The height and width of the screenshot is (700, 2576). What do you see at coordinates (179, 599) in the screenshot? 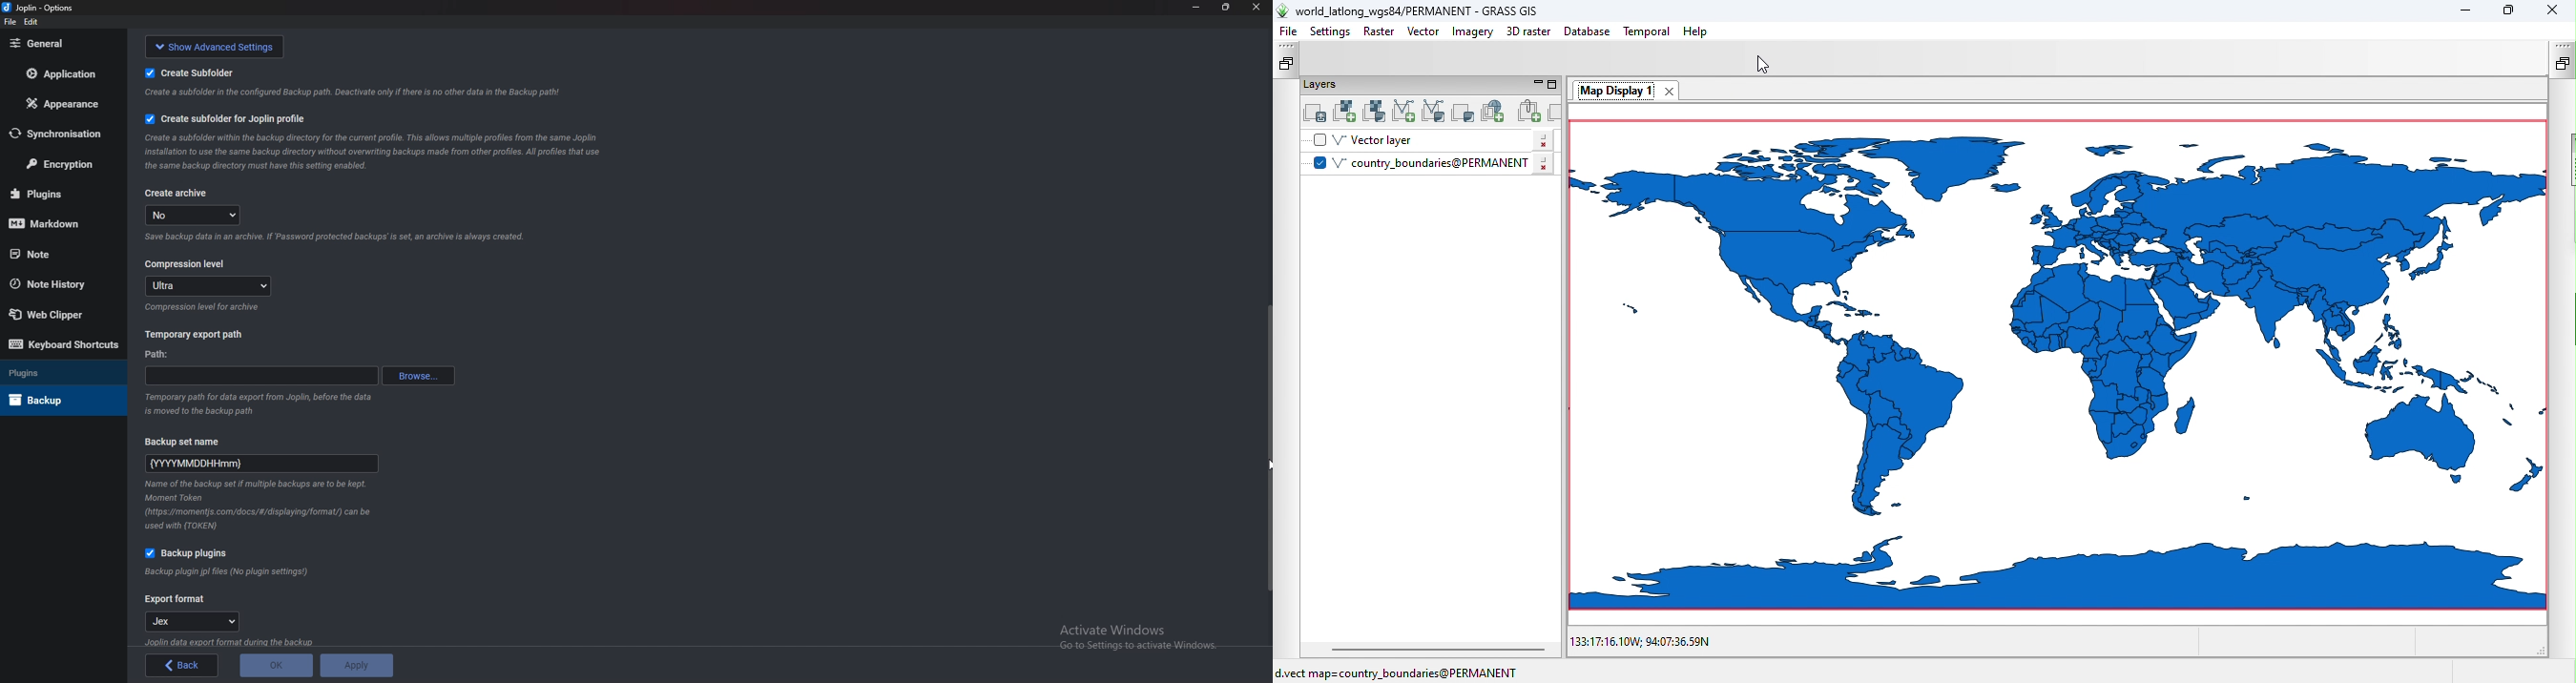
I see `Export format` at bounding box center [179, 599].